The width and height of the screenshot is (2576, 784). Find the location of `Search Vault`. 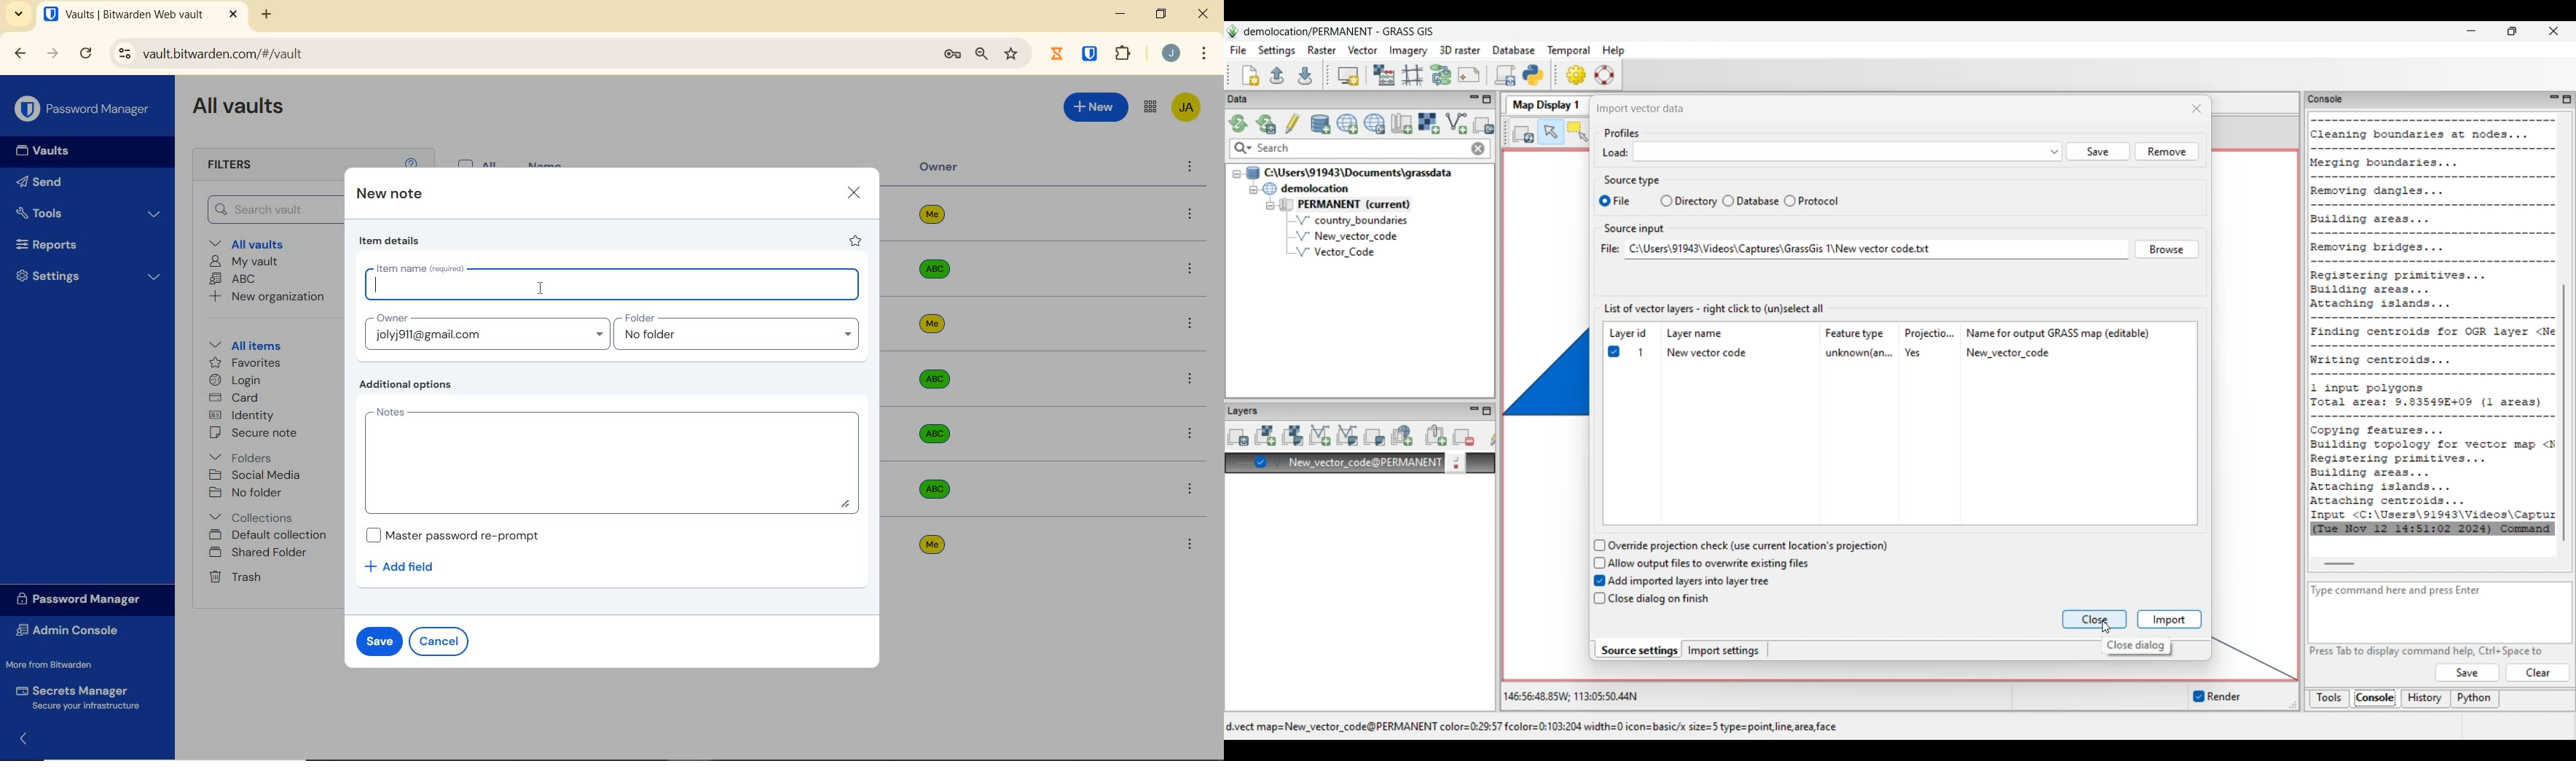

Search Vault is located at coordinates (272, 208).